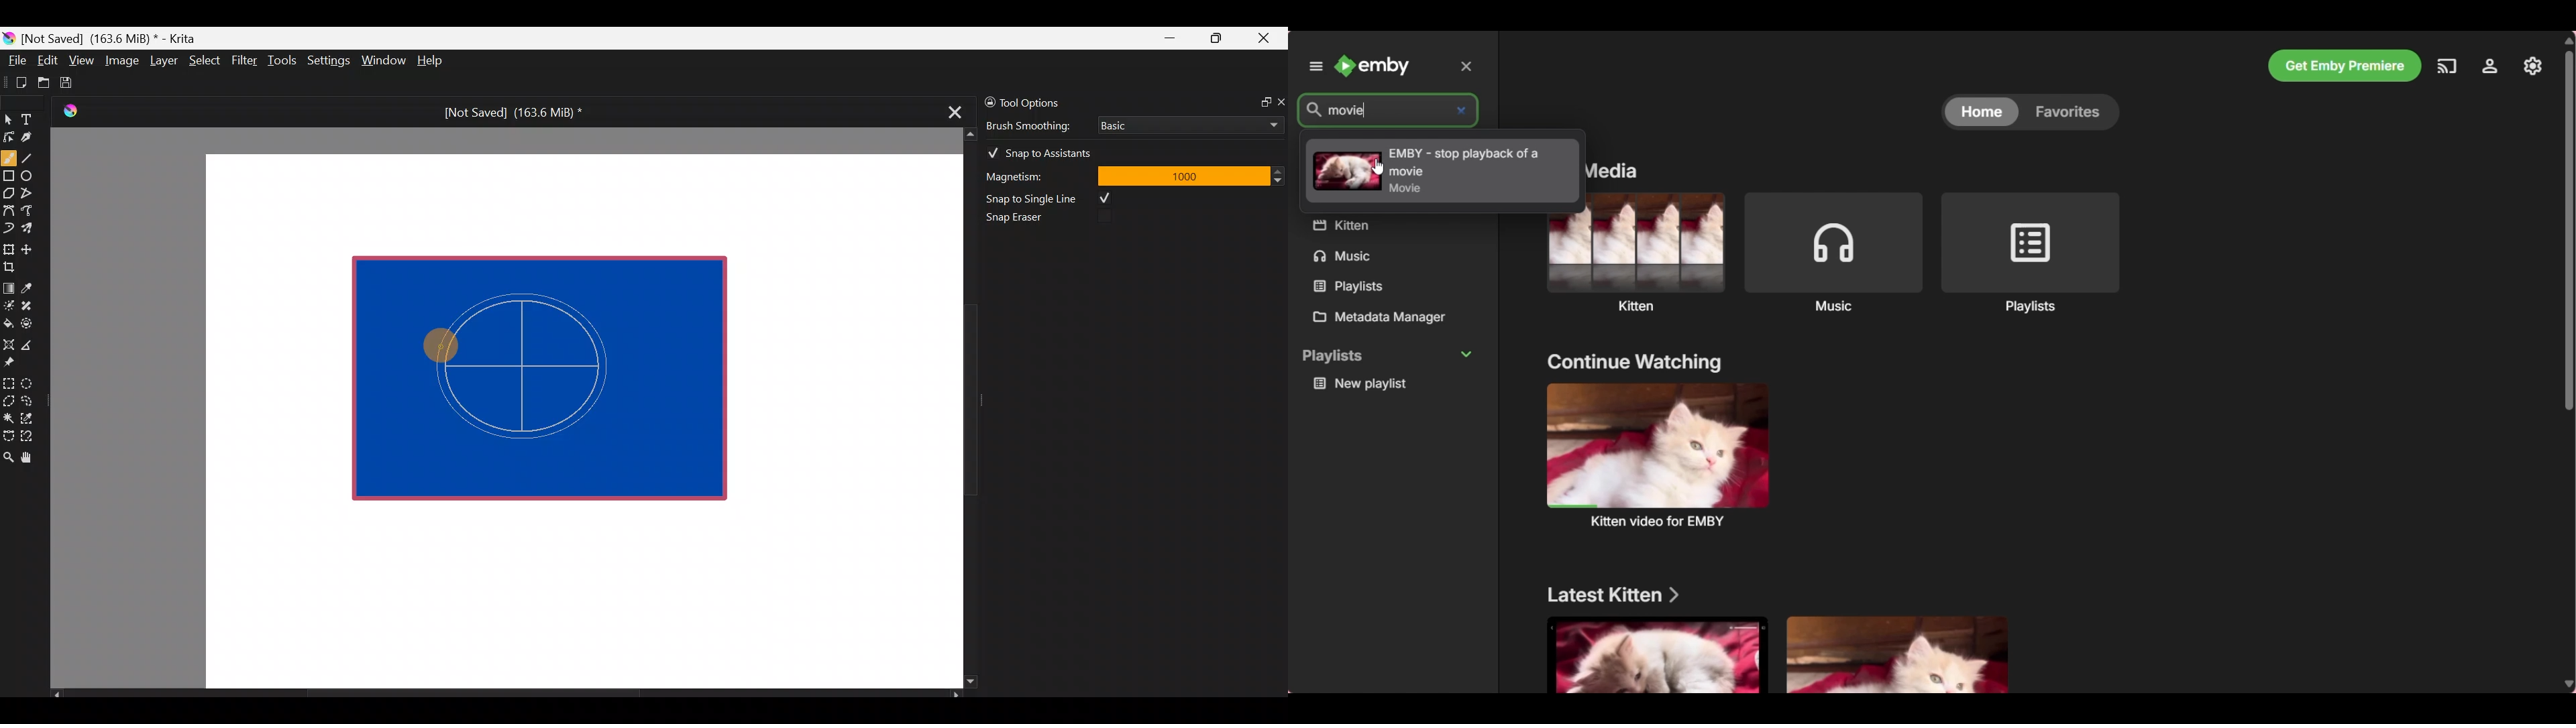  I want to click on Edit shapes tool, so click(9, 136).